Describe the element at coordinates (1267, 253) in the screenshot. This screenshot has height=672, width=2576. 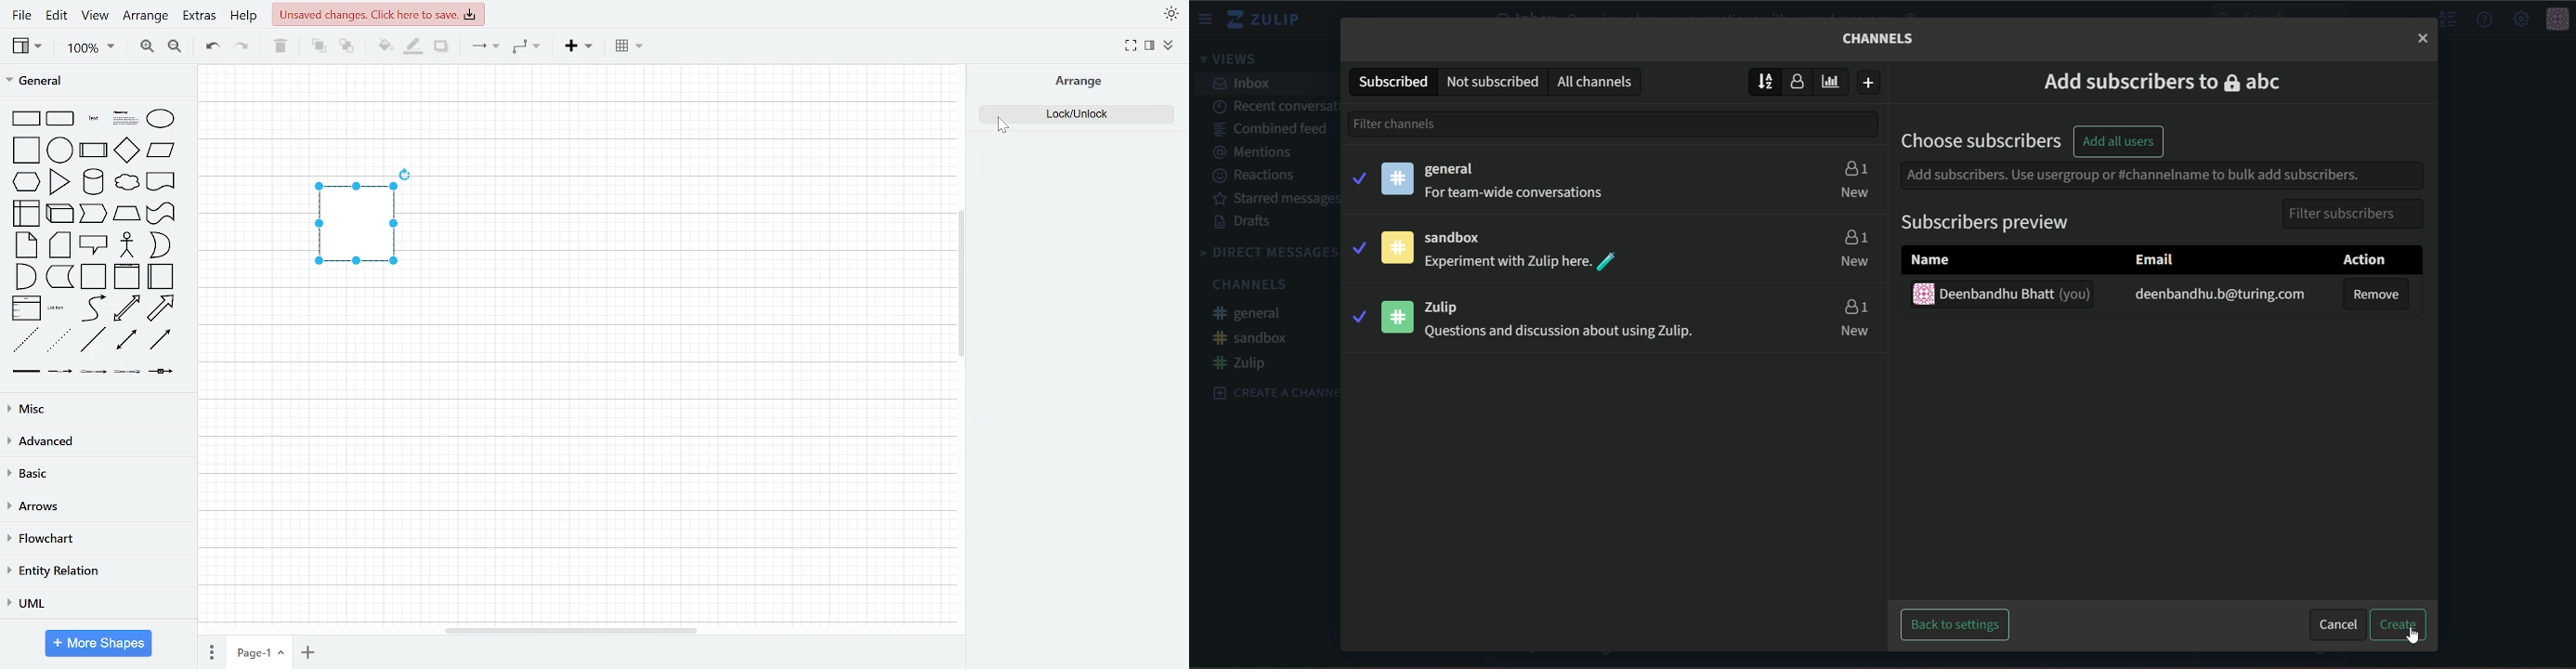
I see `direct messages` at that location.